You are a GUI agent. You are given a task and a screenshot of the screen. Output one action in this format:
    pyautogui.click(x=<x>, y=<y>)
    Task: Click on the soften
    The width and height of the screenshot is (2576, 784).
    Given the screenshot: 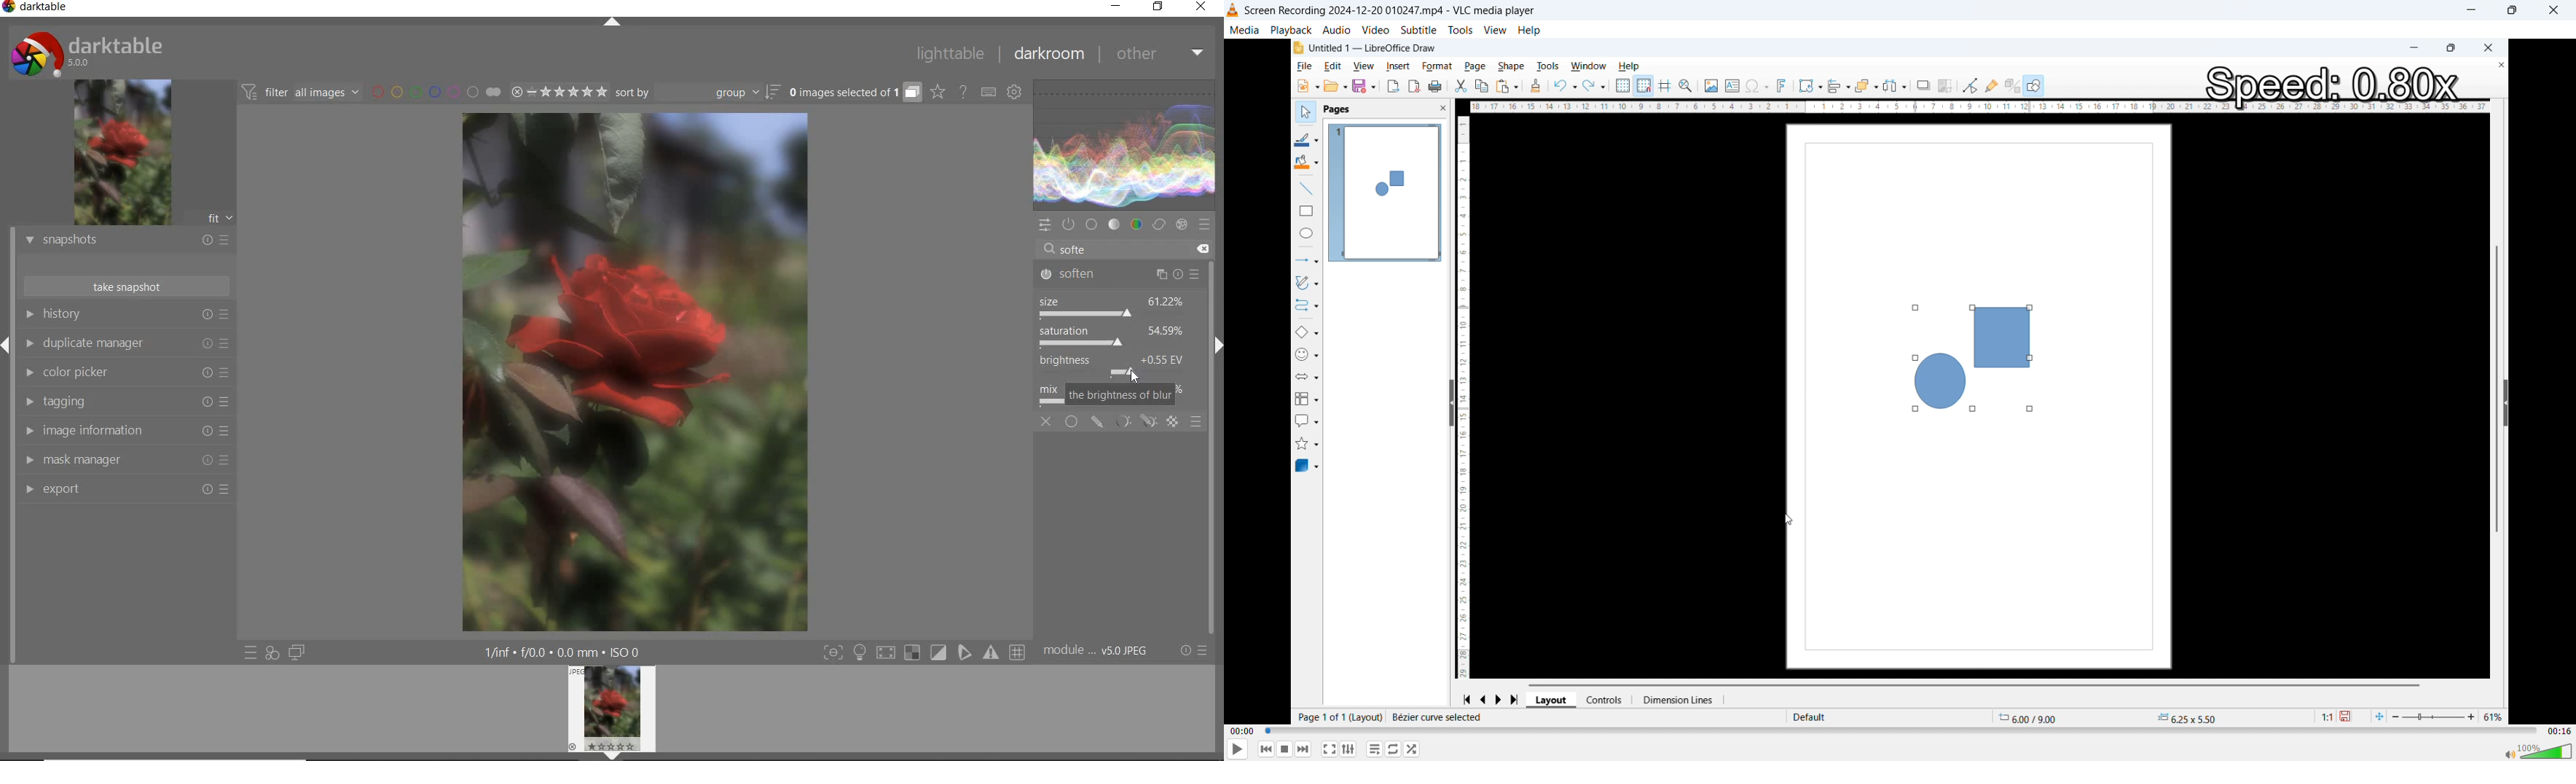 What is the action you would take?
    pyautogui.click(x=1122, y=273)
    